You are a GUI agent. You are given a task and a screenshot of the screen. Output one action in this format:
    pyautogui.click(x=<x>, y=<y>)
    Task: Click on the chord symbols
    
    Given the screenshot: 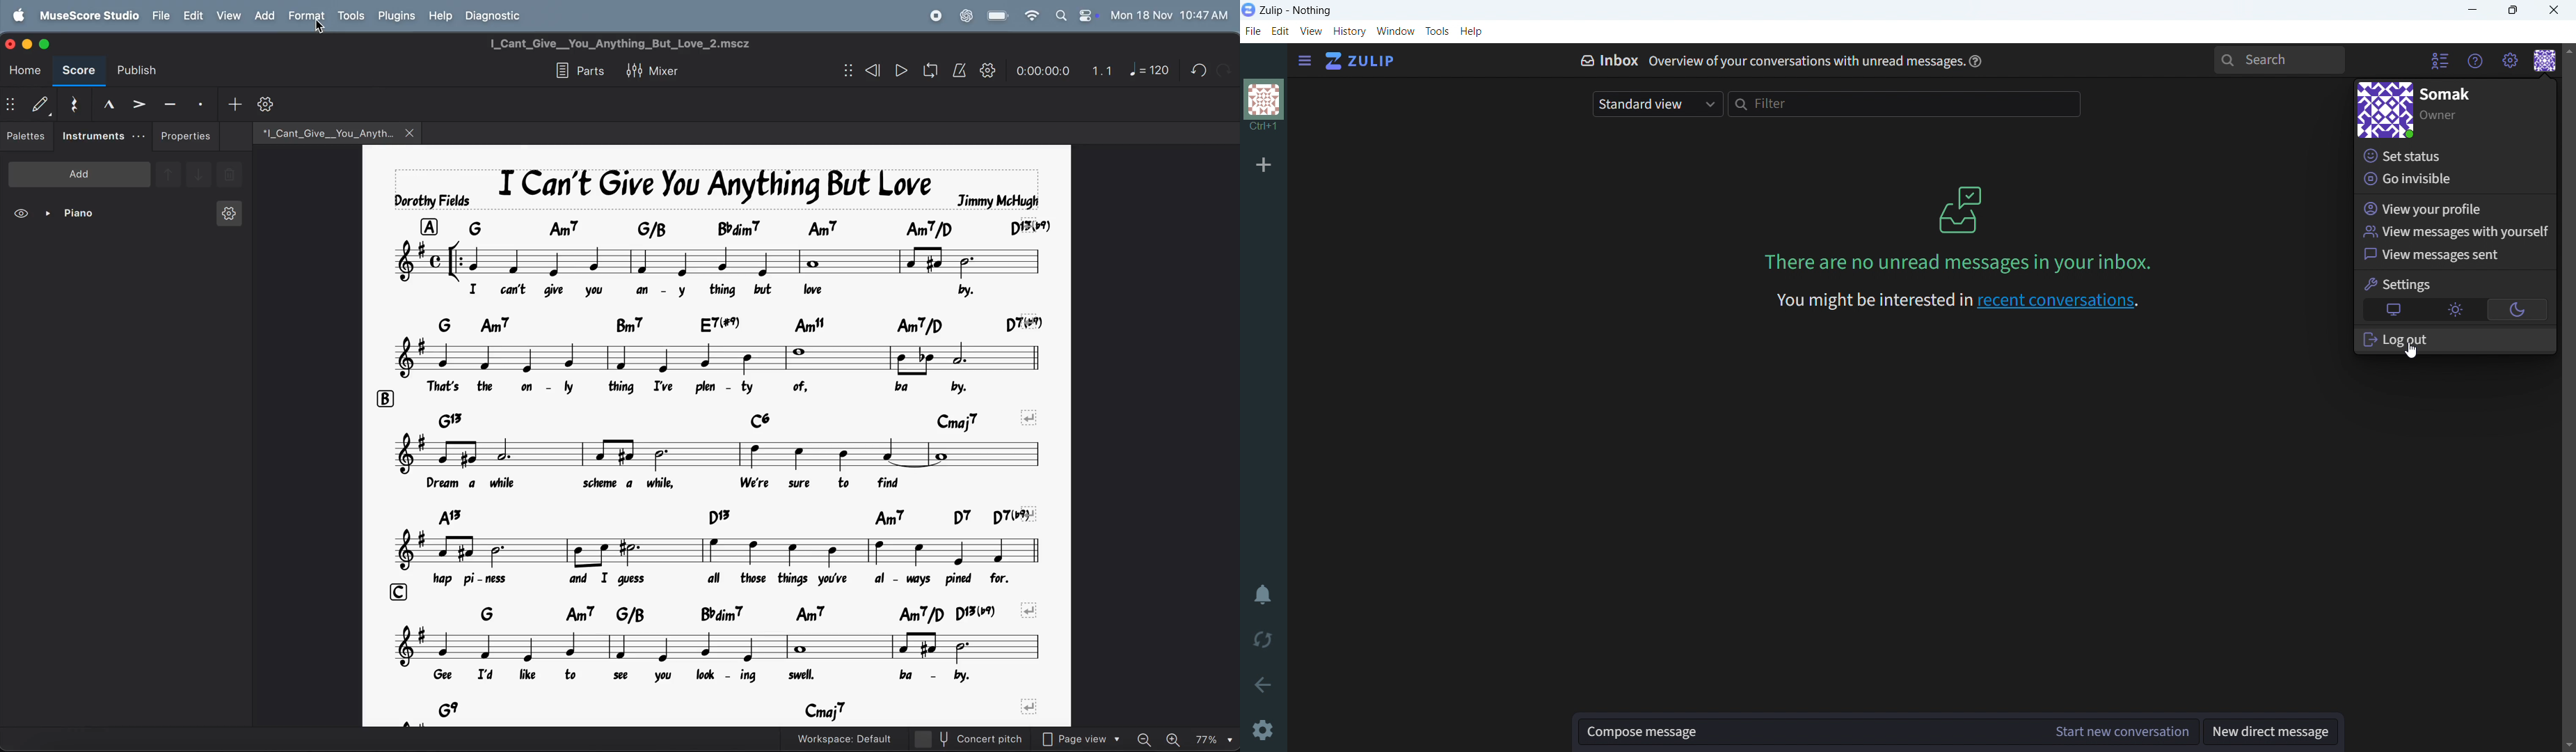 What is the action you would take?
    pyautogui.click(x=741, y=711)
    